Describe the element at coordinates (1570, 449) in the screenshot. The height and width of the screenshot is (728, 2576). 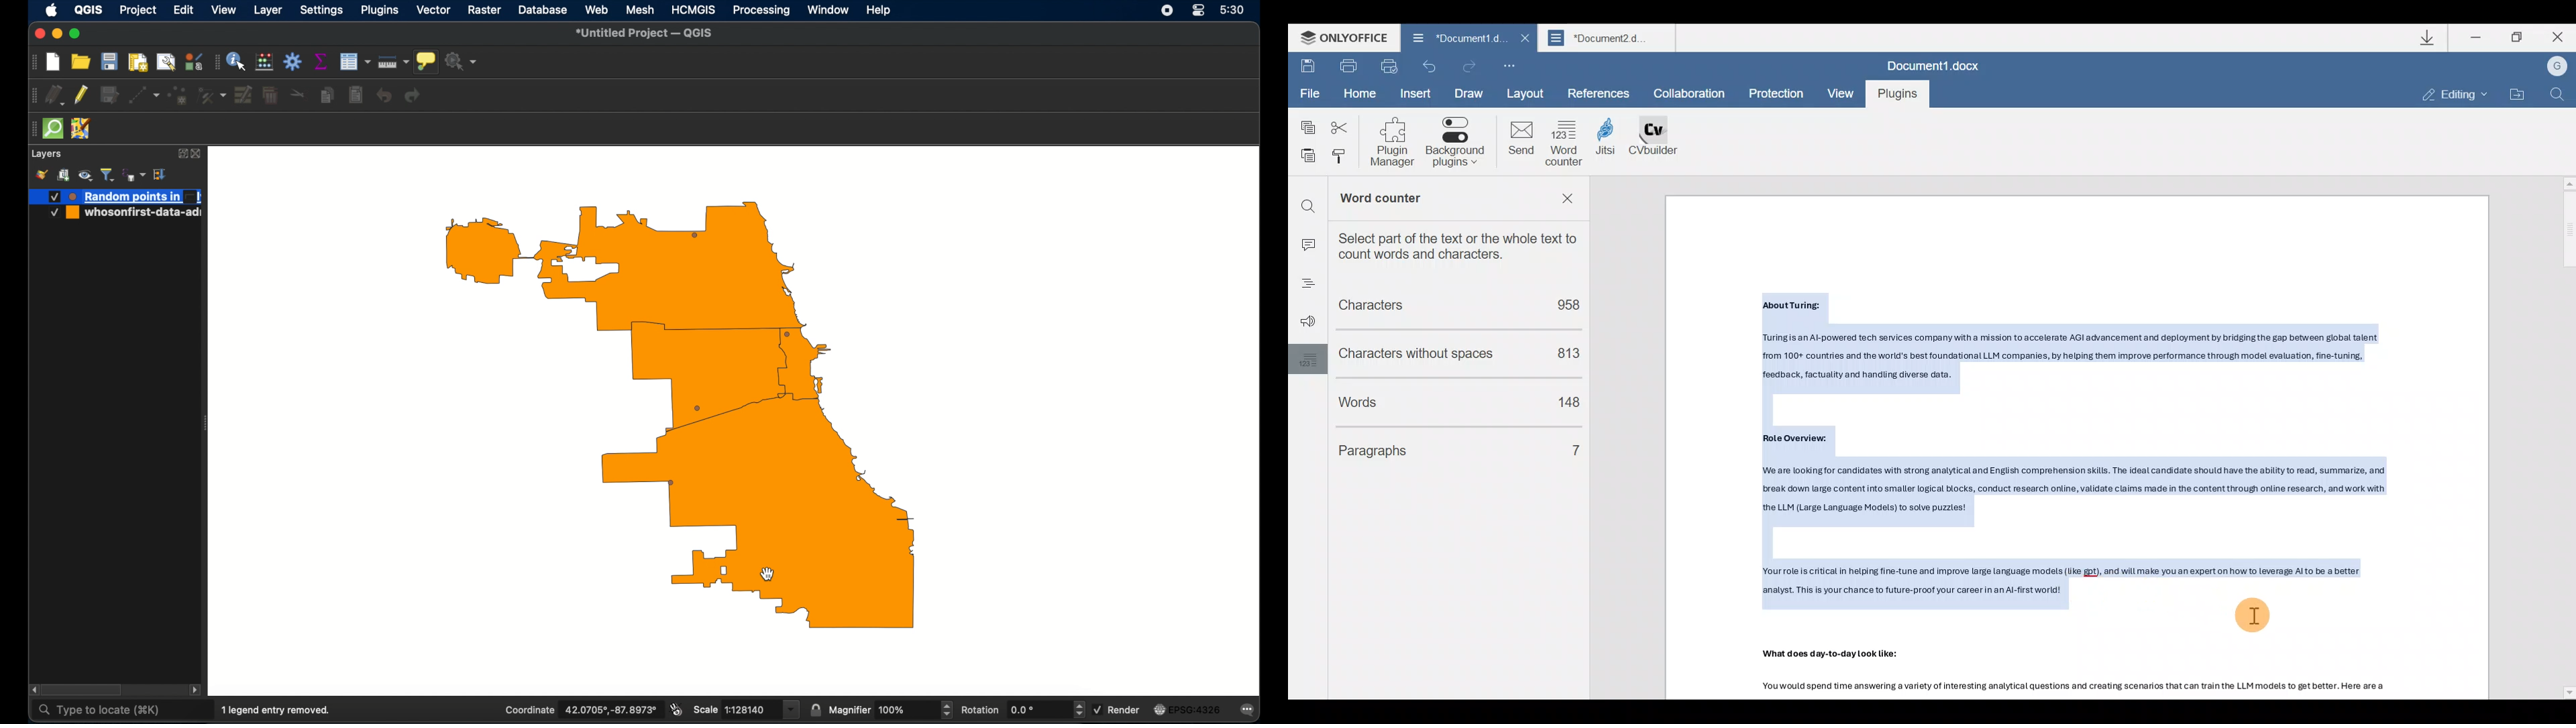
I see `7` at that location.